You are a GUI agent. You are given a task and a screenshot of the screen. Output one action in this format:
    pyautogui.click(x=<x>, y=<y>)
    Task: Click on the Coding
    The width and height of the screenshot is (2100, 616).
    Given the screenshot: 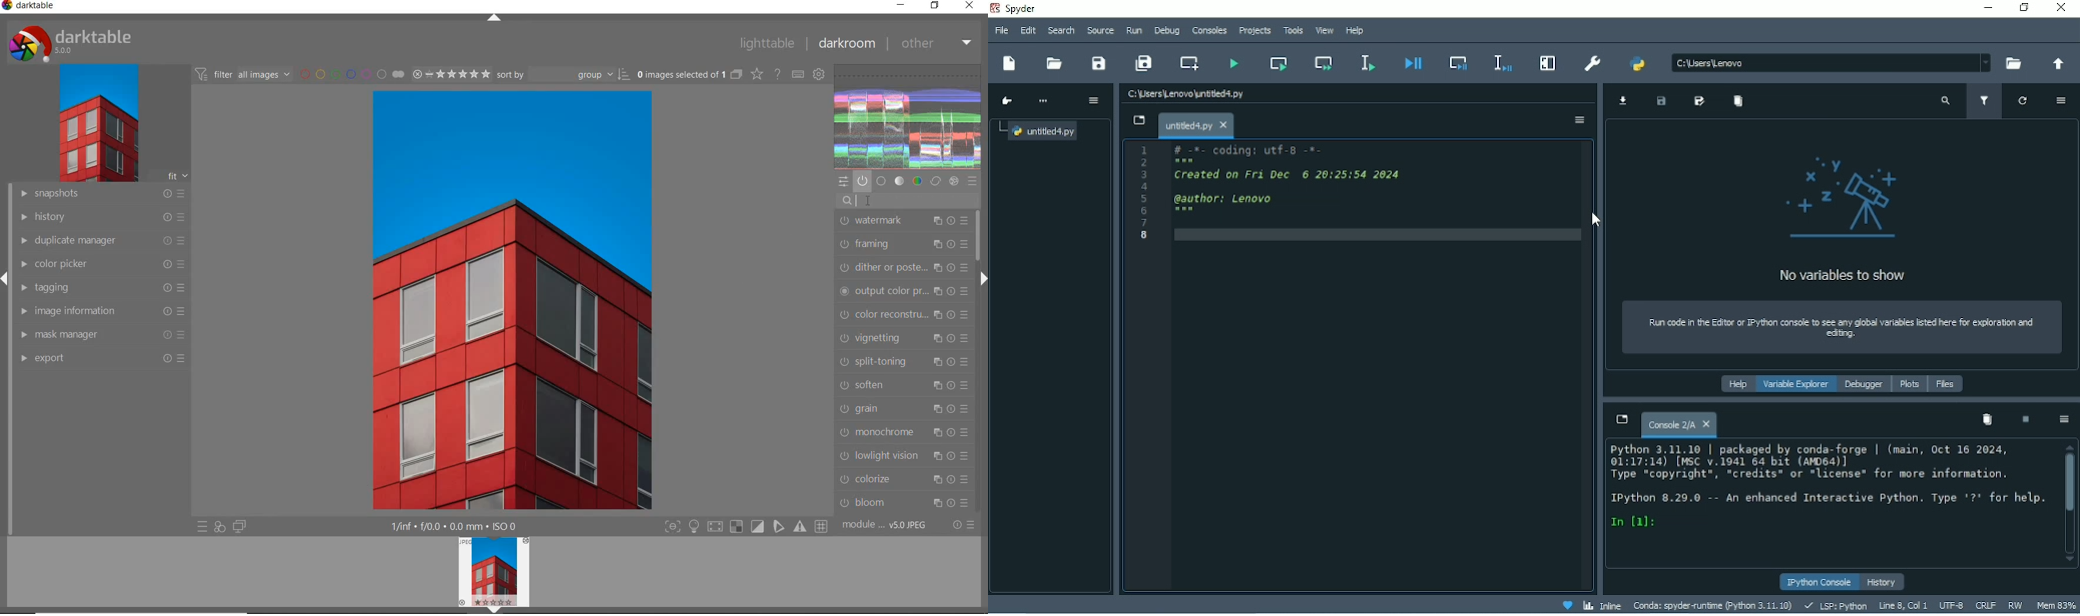 What is the action you would take?
    pyautogui.click(x=1251, y=154)
    